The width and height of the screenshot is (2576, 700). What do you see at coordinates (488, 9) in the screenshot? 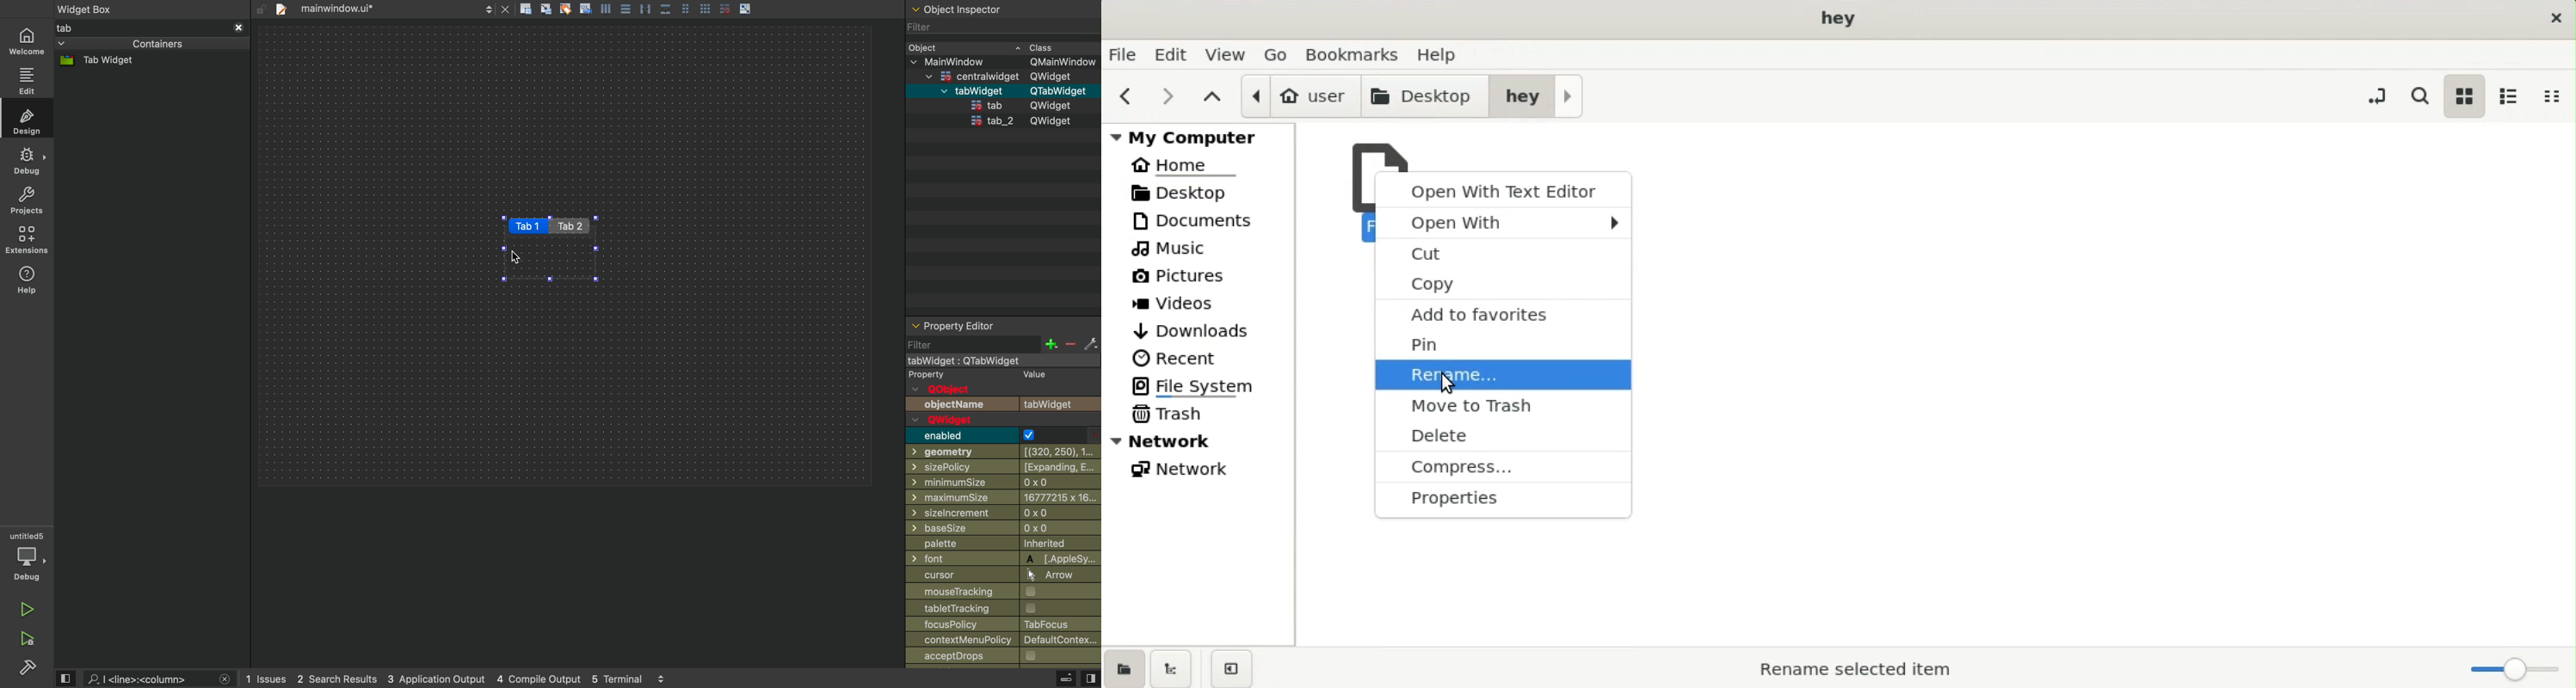
I see `next/back` at bounding box center [488, 9].